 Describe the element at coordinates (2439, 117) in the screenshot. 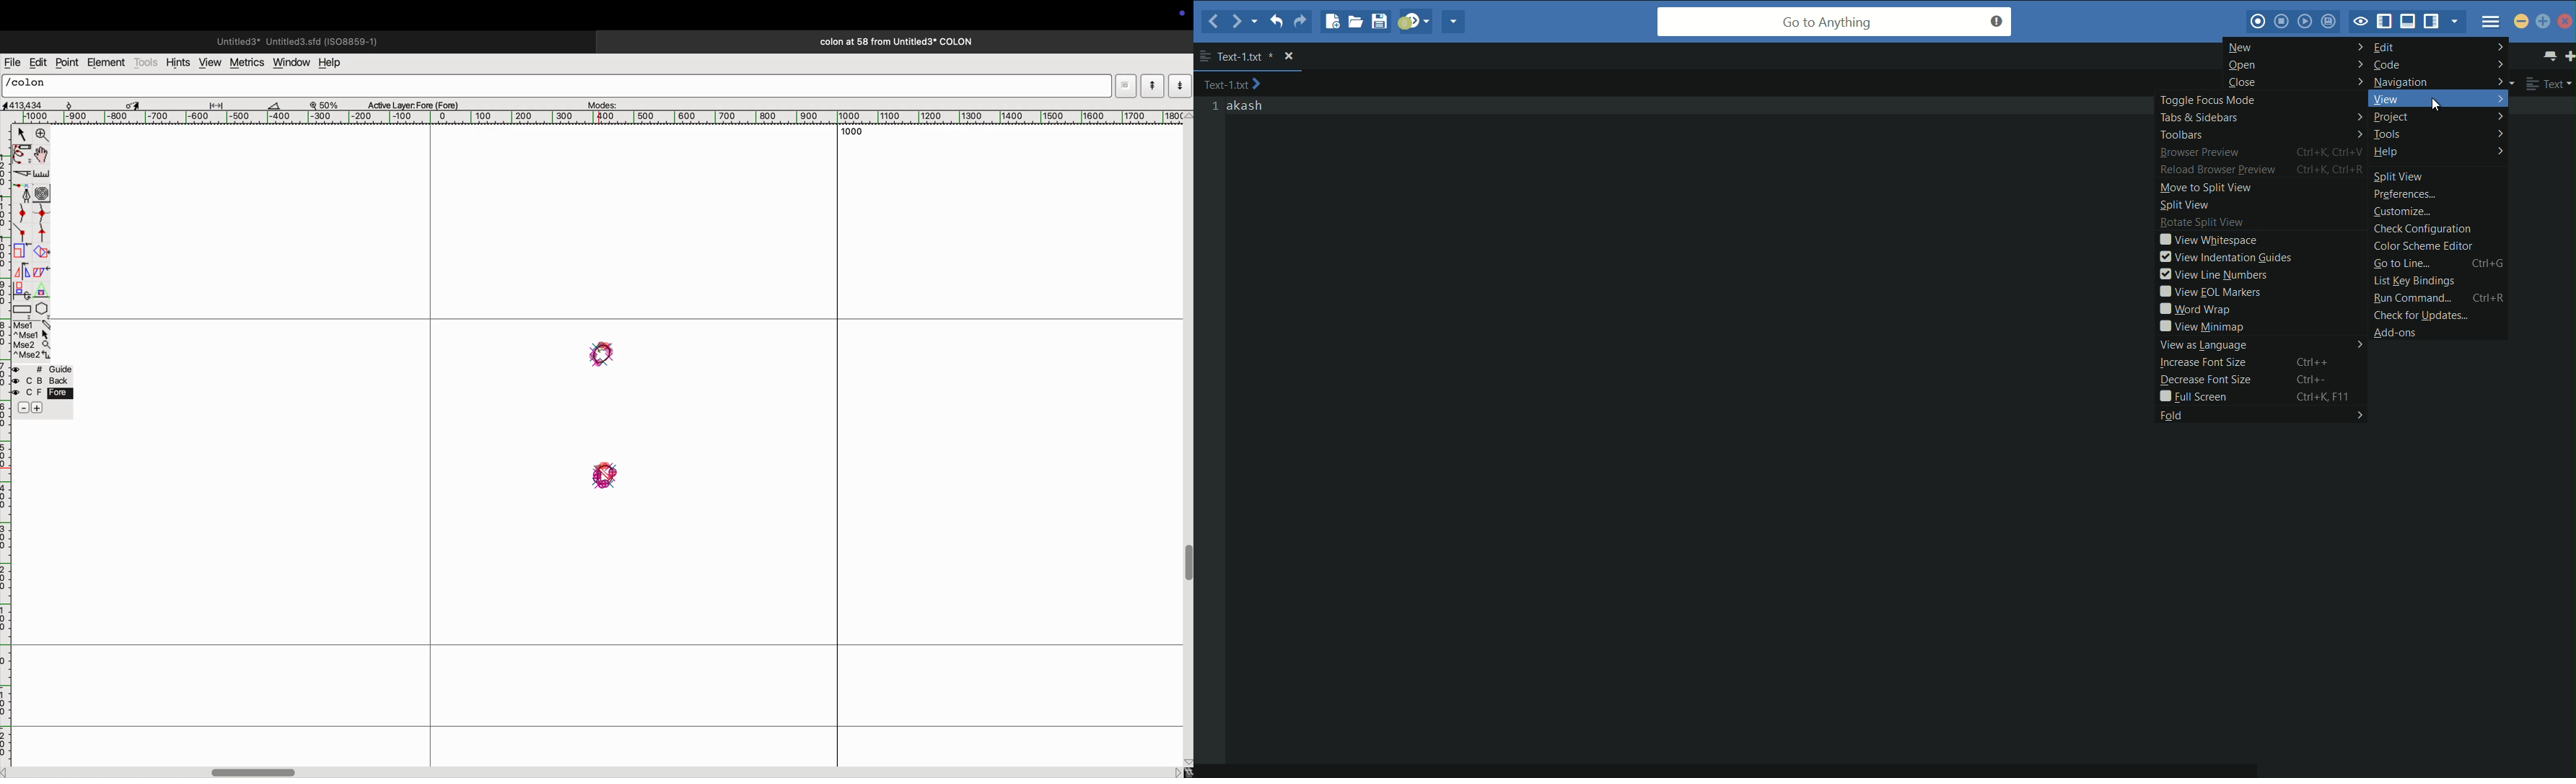

I see `project` at that location.